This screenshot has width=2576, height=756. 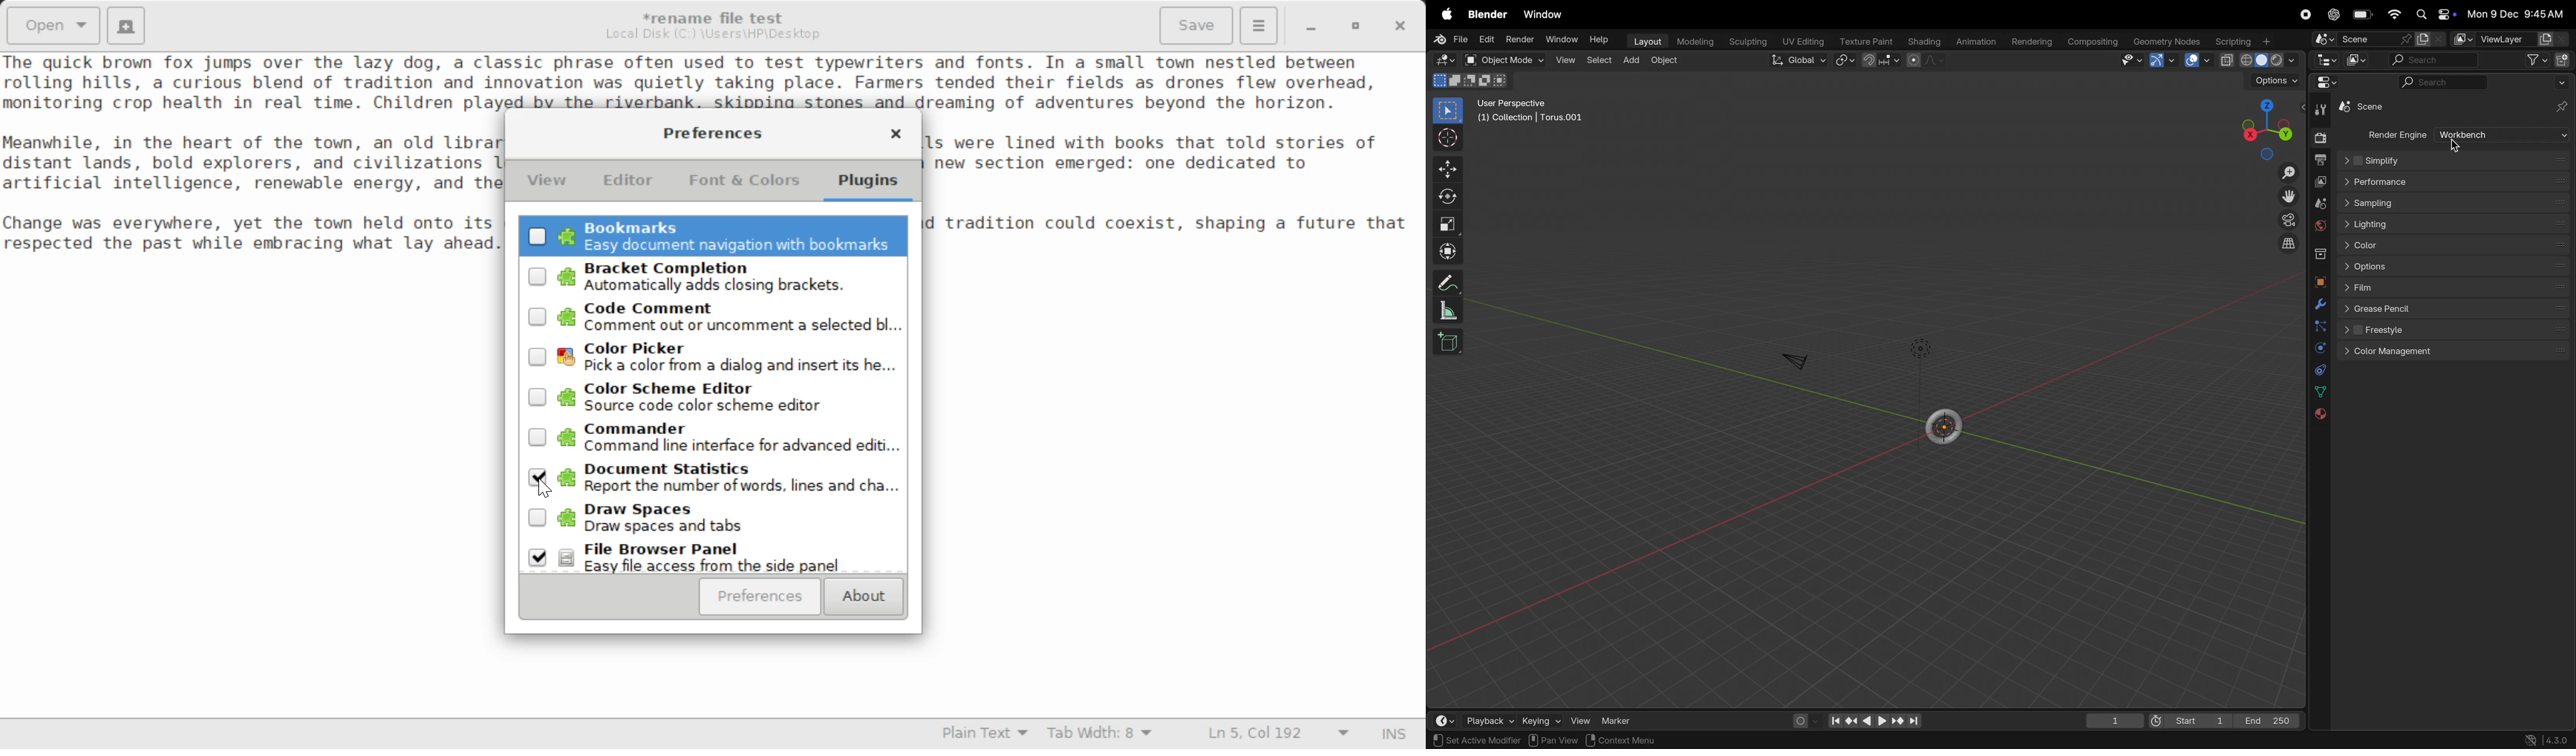 What do you see at coordinates (1746, 40) in the screenshot?
I see `sculpting` at bounding box center [1746, 40].